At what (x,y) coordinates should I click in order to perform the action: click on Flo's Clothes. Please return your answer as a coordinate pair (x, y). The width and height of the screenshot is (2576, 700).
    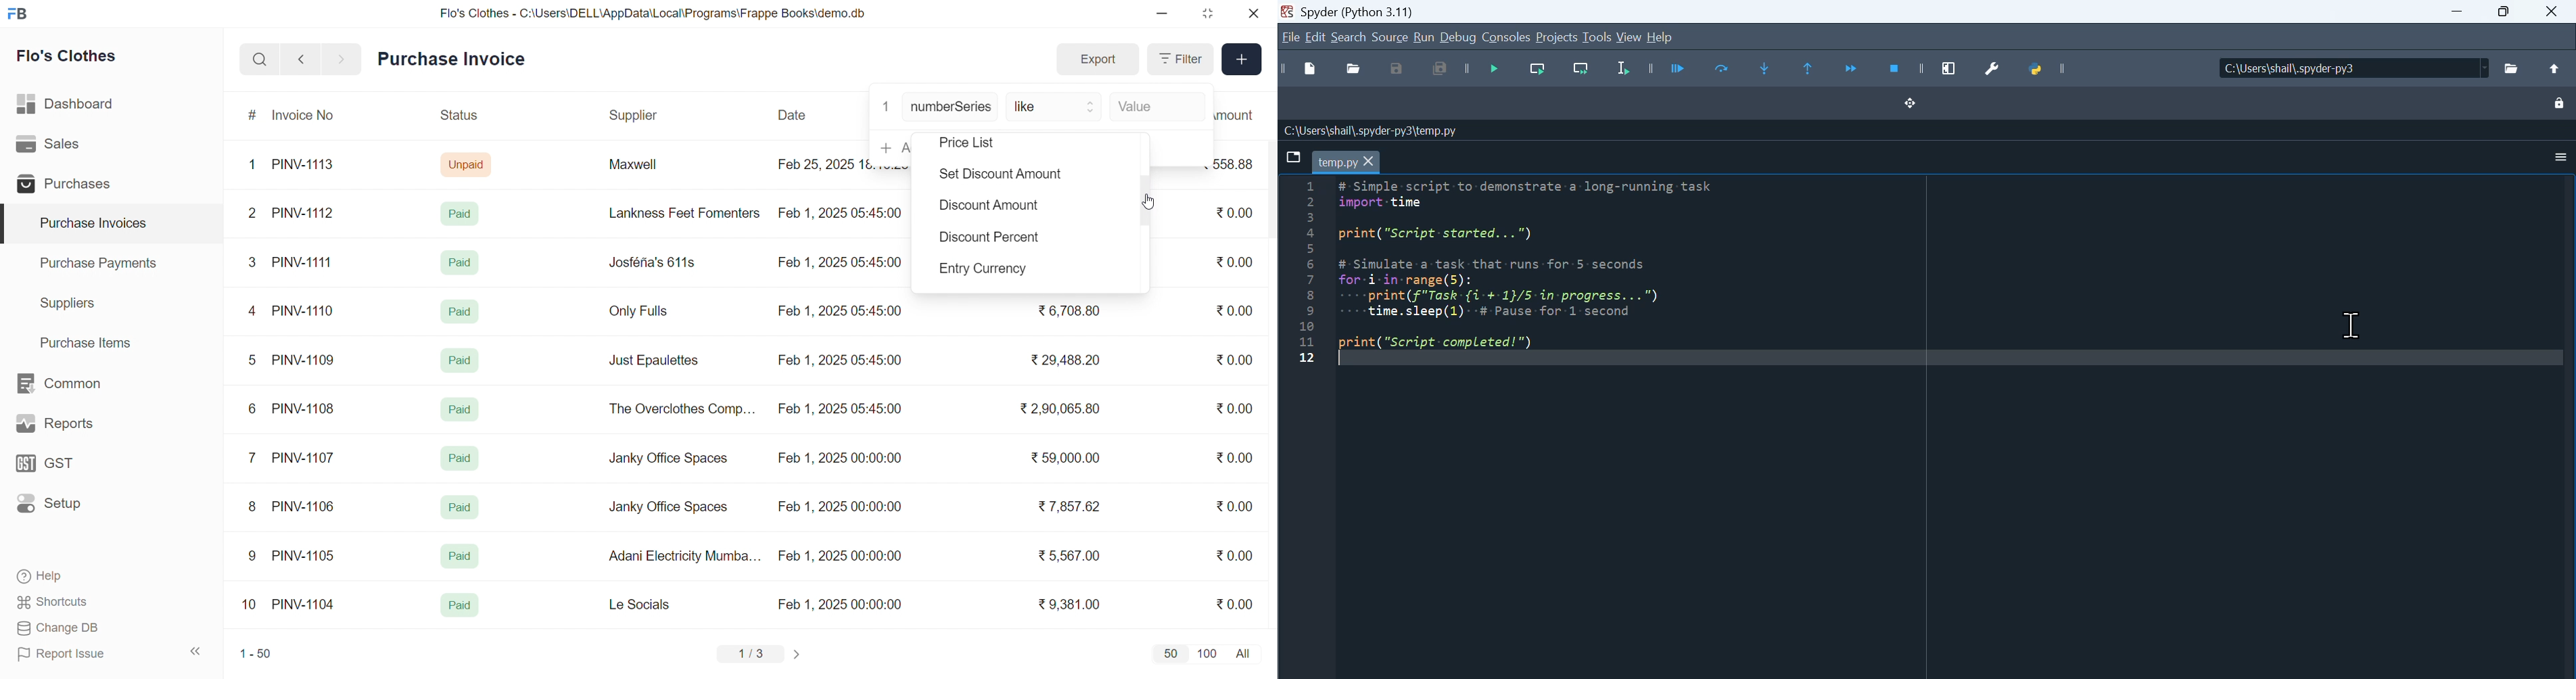
    Looking at the image, I should click on (76, 58).